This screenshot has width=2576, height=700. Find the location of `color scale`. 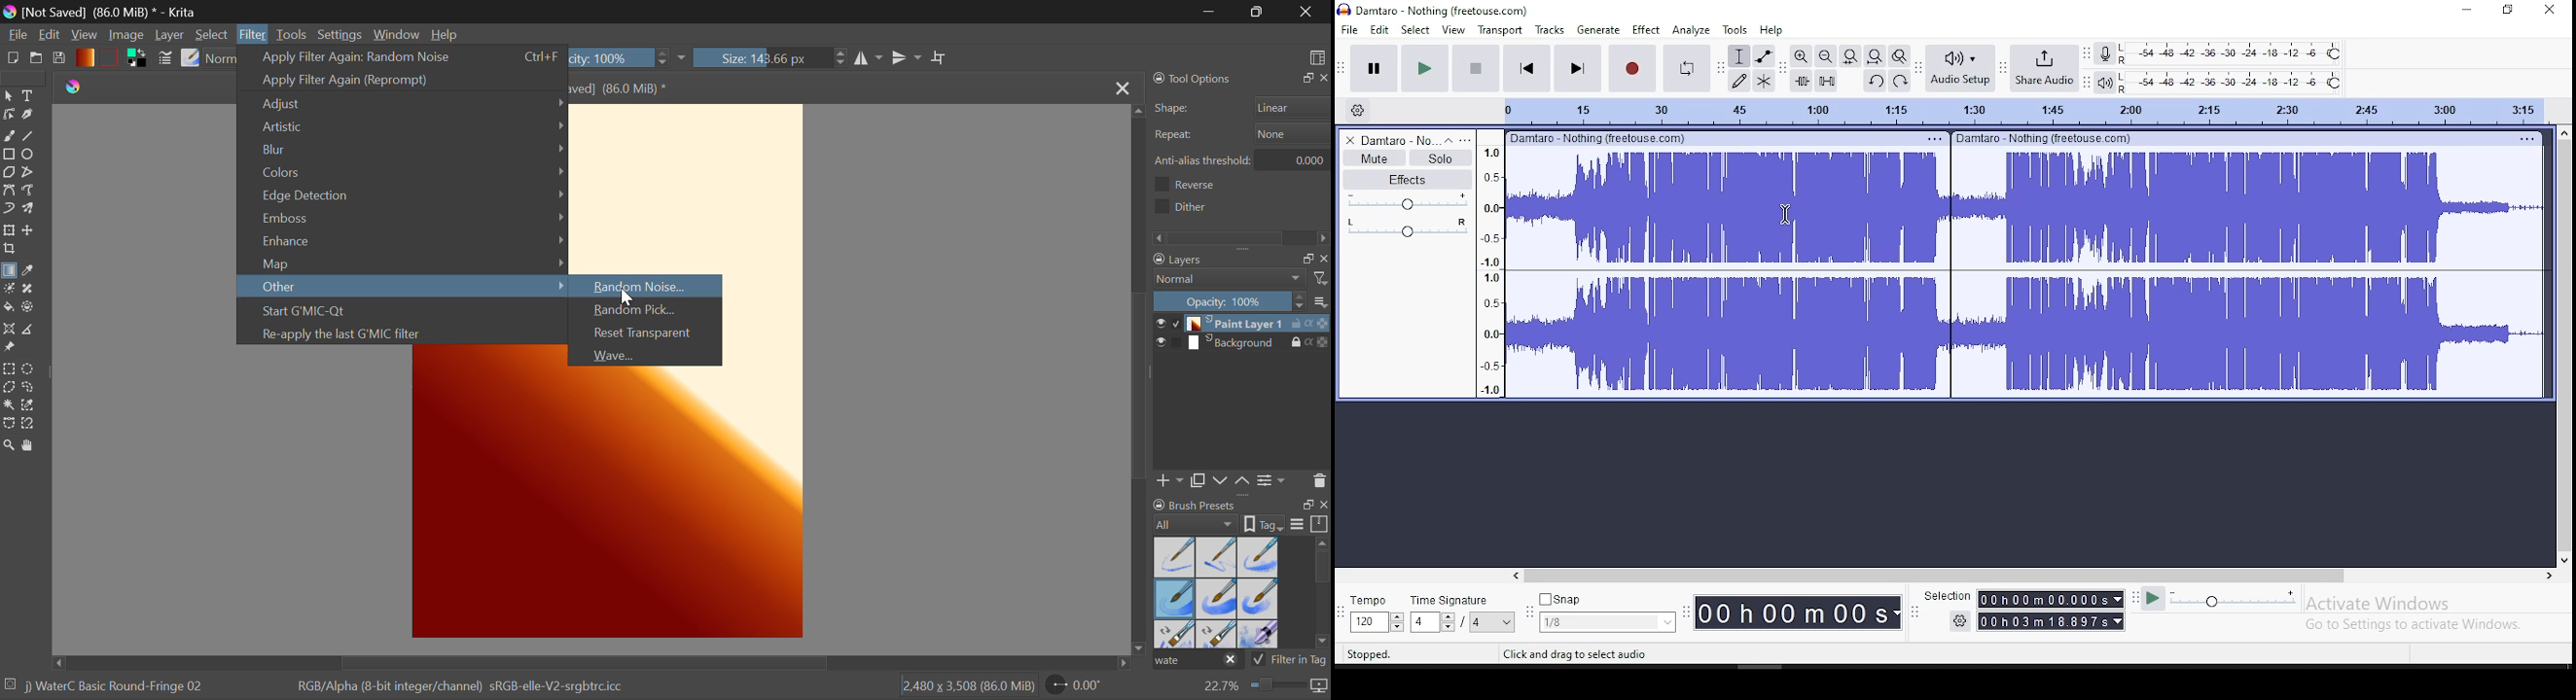

color scale is located at coordinates (1323, 324).